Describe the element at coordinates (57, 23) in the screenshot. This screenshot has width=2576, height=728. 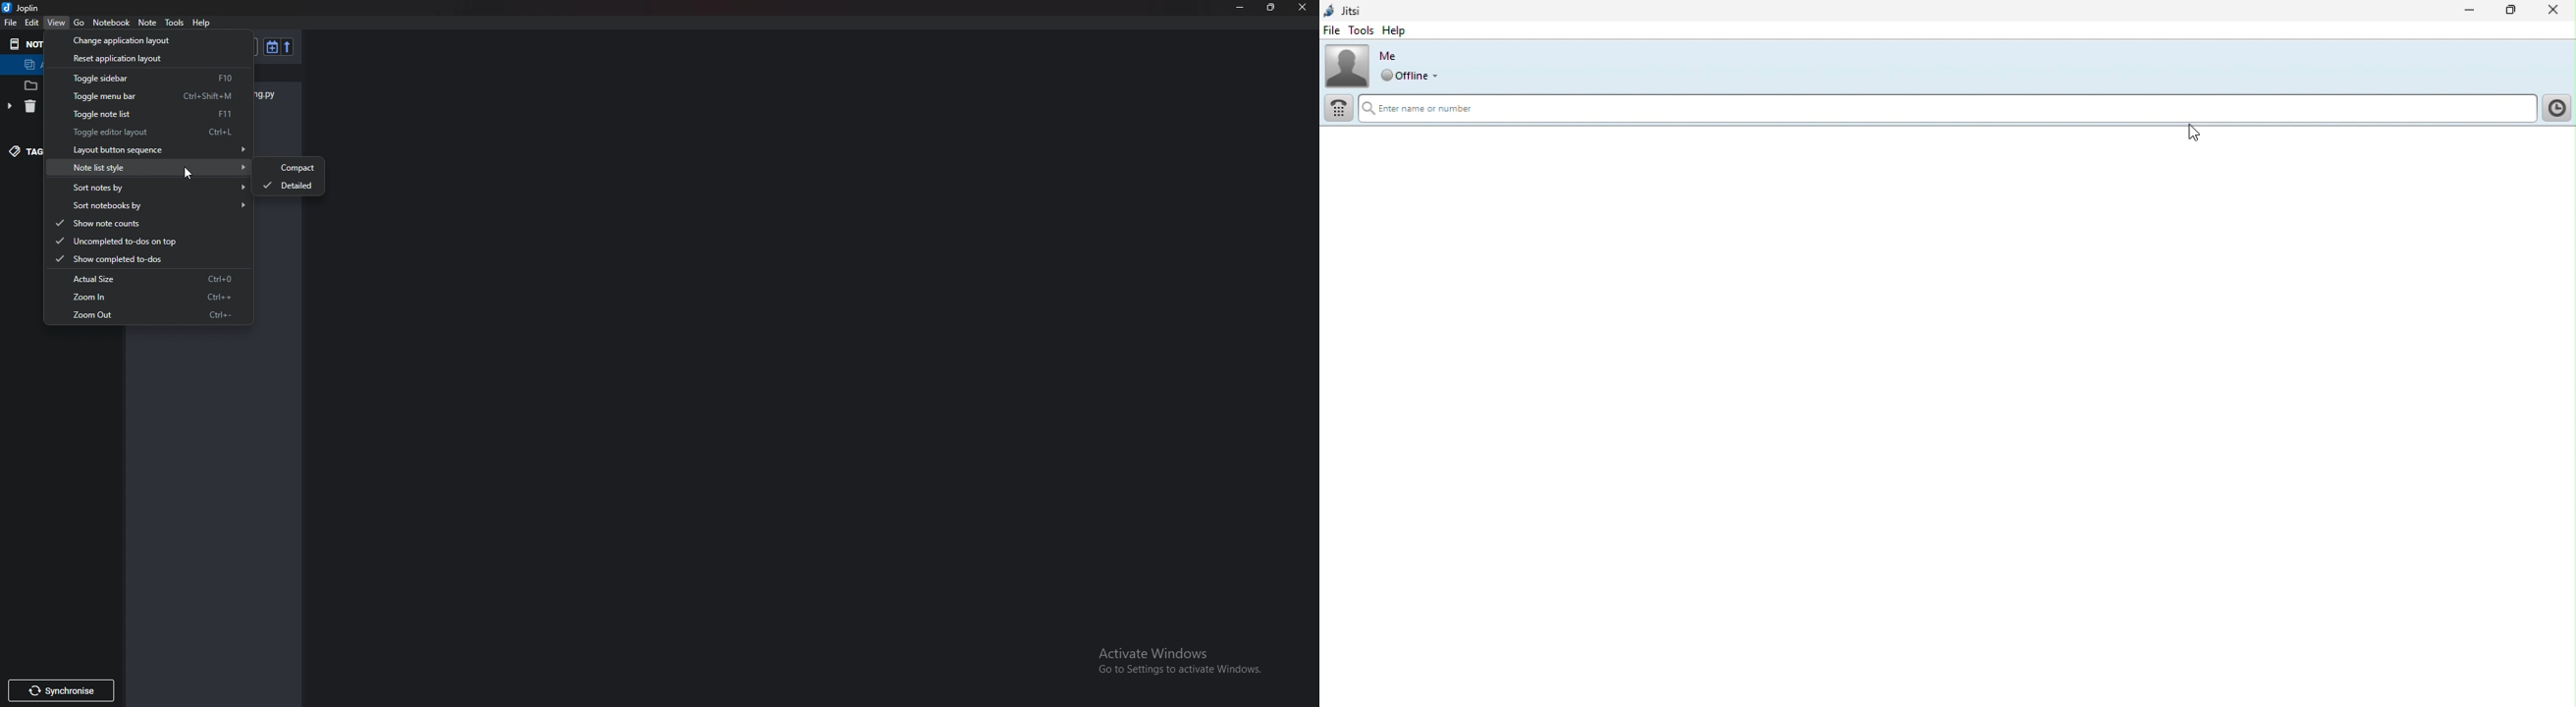
I see `view` at that location.